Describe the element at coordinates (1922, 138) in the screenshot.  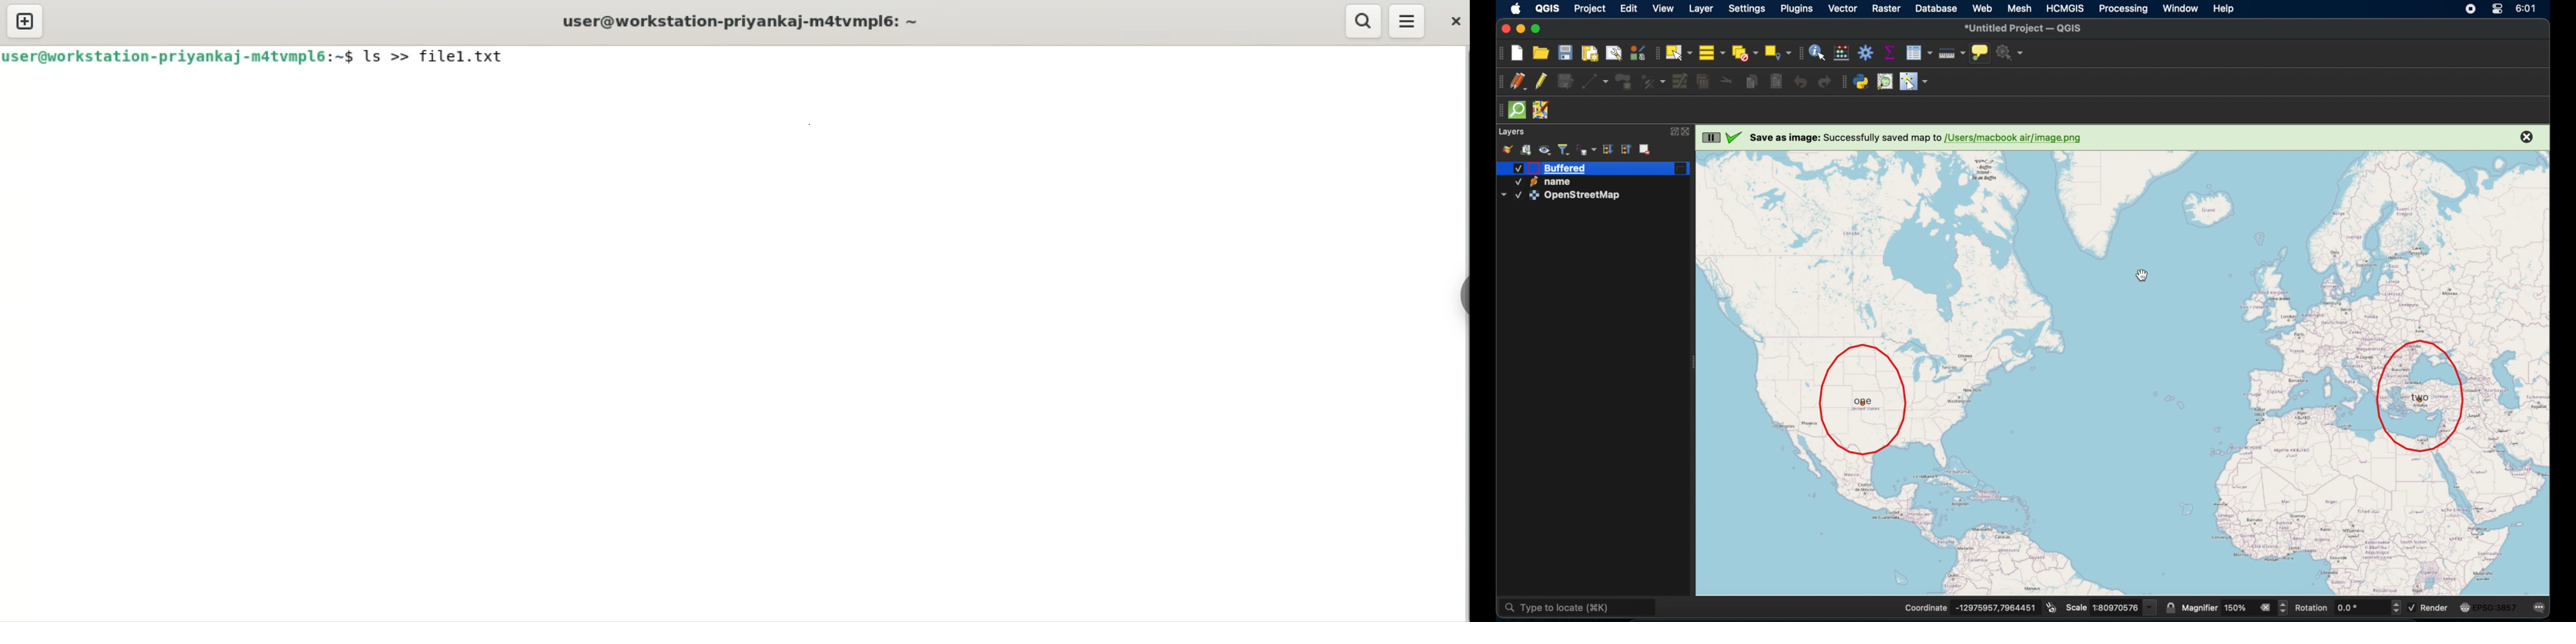
I see `save as image: successfully saved map to /users/macbookair/image.png` at that location.